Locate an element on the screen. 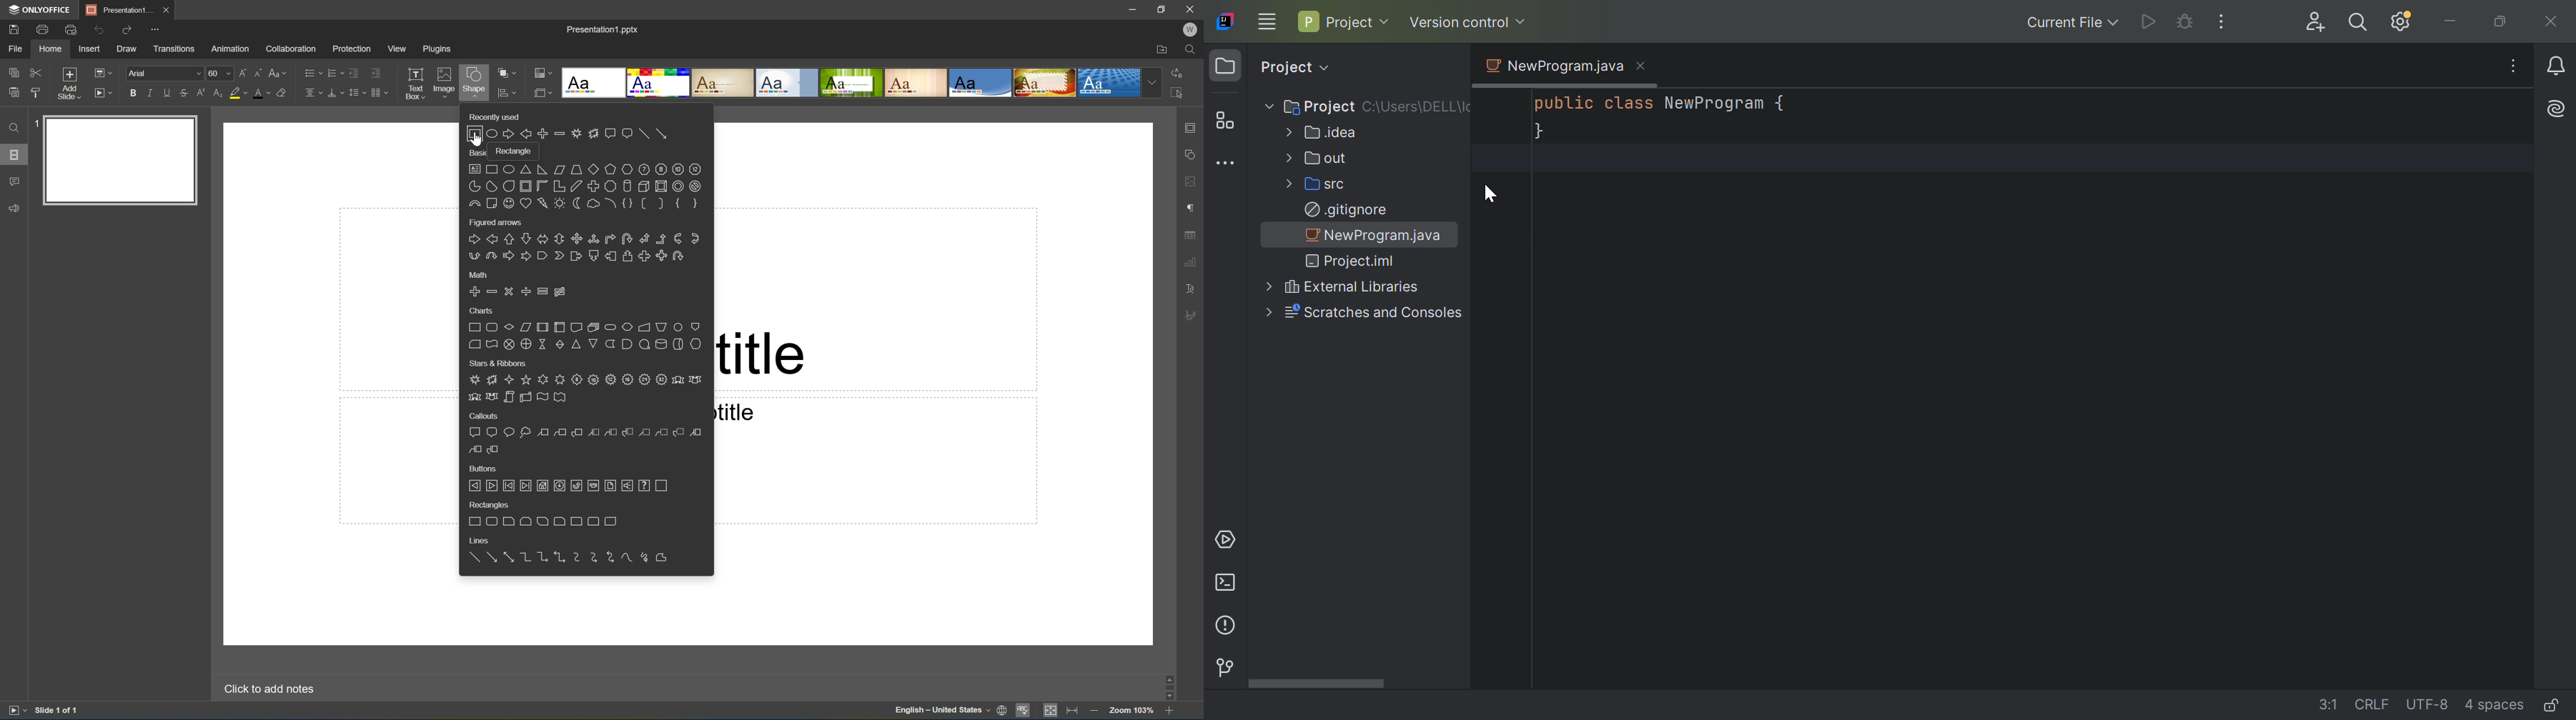 The width and height of the screenshot is (2576, 728). Undo is located at coordinates (99, 29).